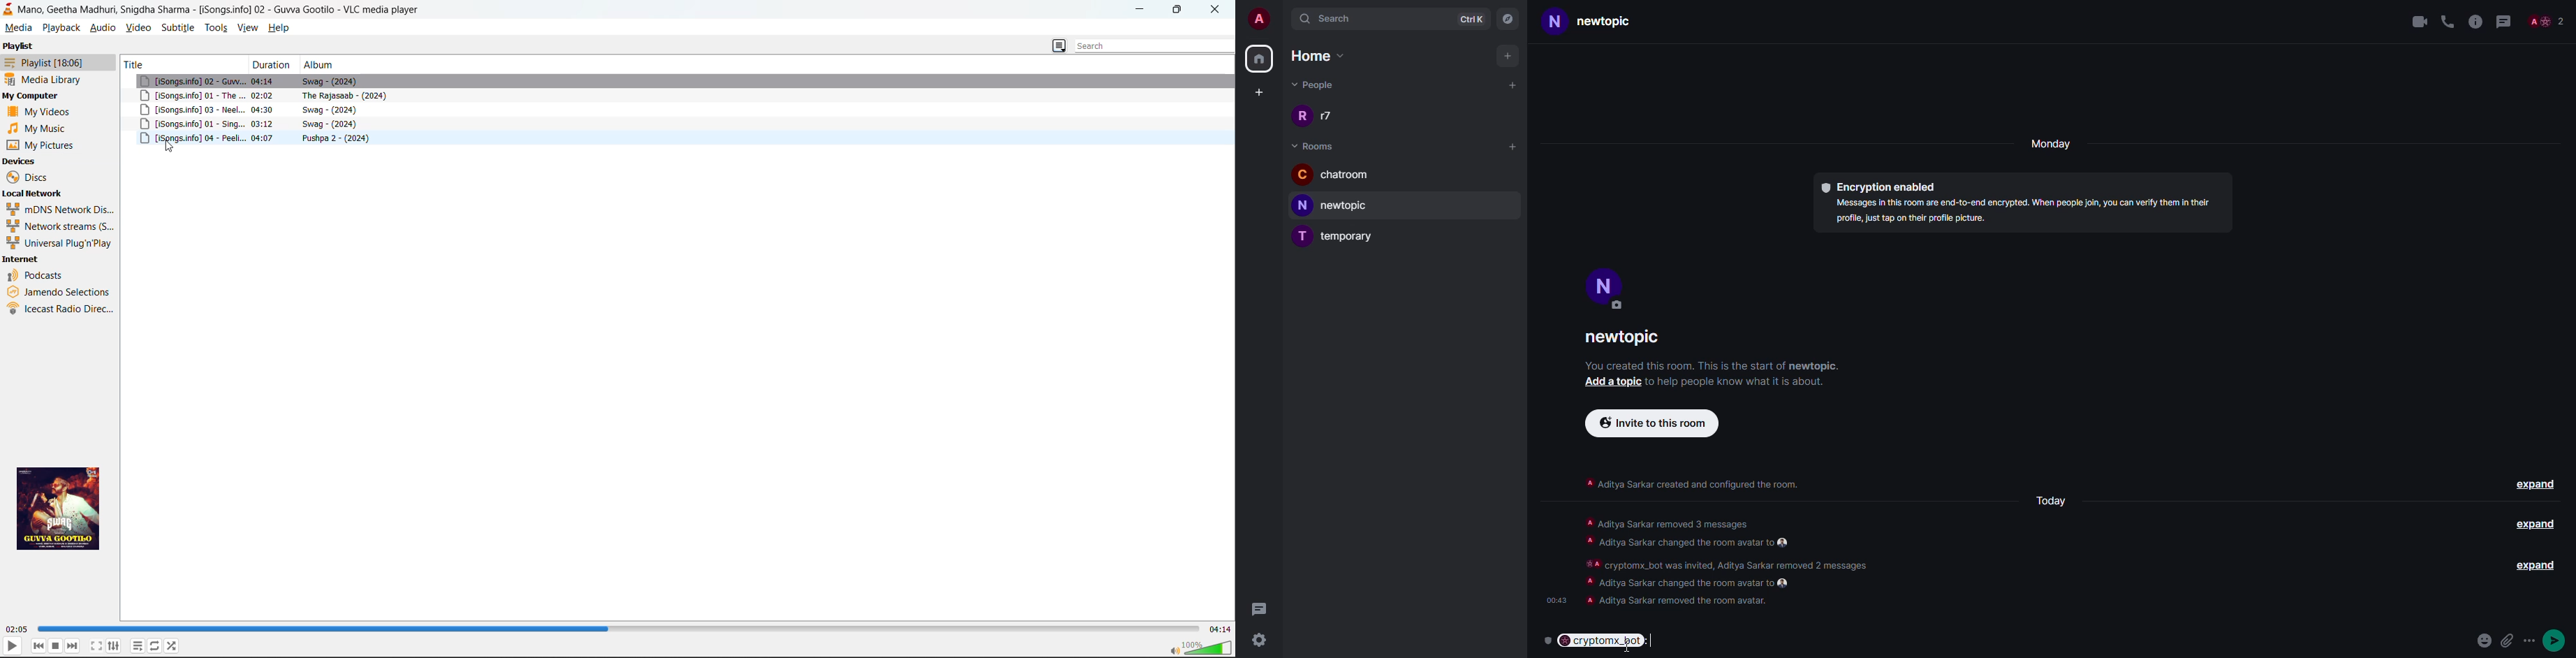 Image resolution: width=2576 pixels, height=672 pixels. What do you see at coordinates (21, 162) in the screenshot?
I see `devices` at bounding box center [21, 162].